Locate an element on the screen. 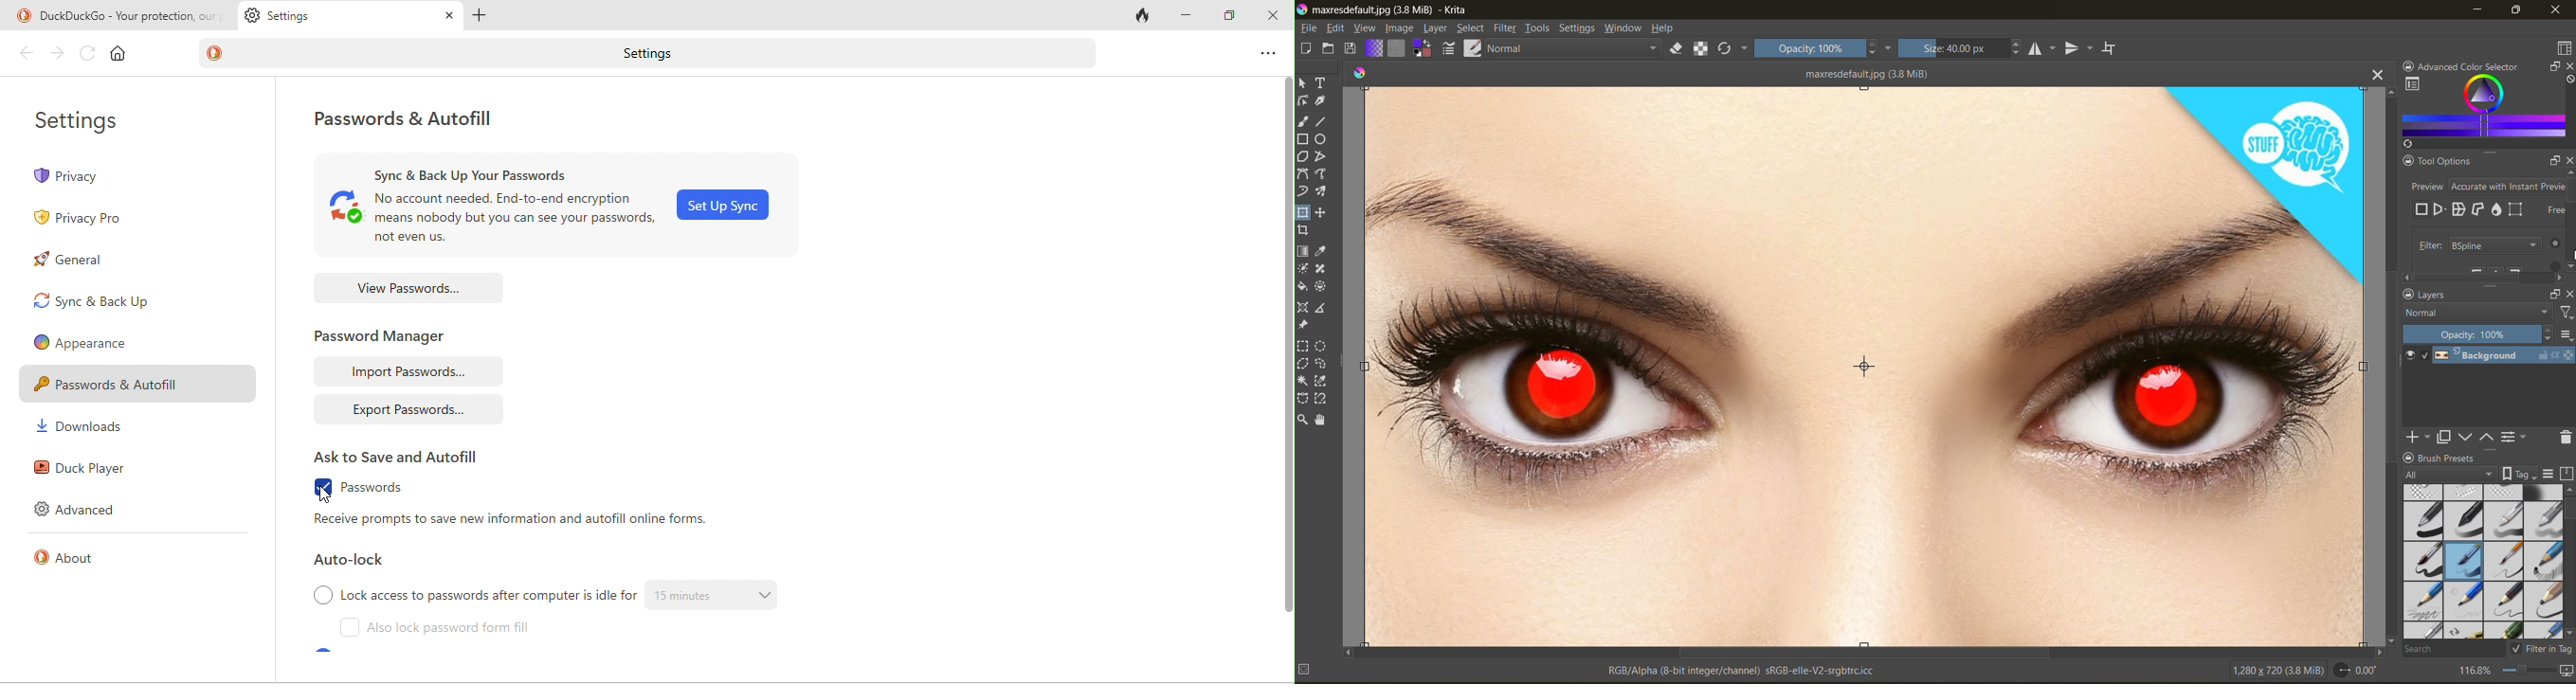 The width and height of the screenshot is (2576, 700). tool is located at coordinates (1322, 83).